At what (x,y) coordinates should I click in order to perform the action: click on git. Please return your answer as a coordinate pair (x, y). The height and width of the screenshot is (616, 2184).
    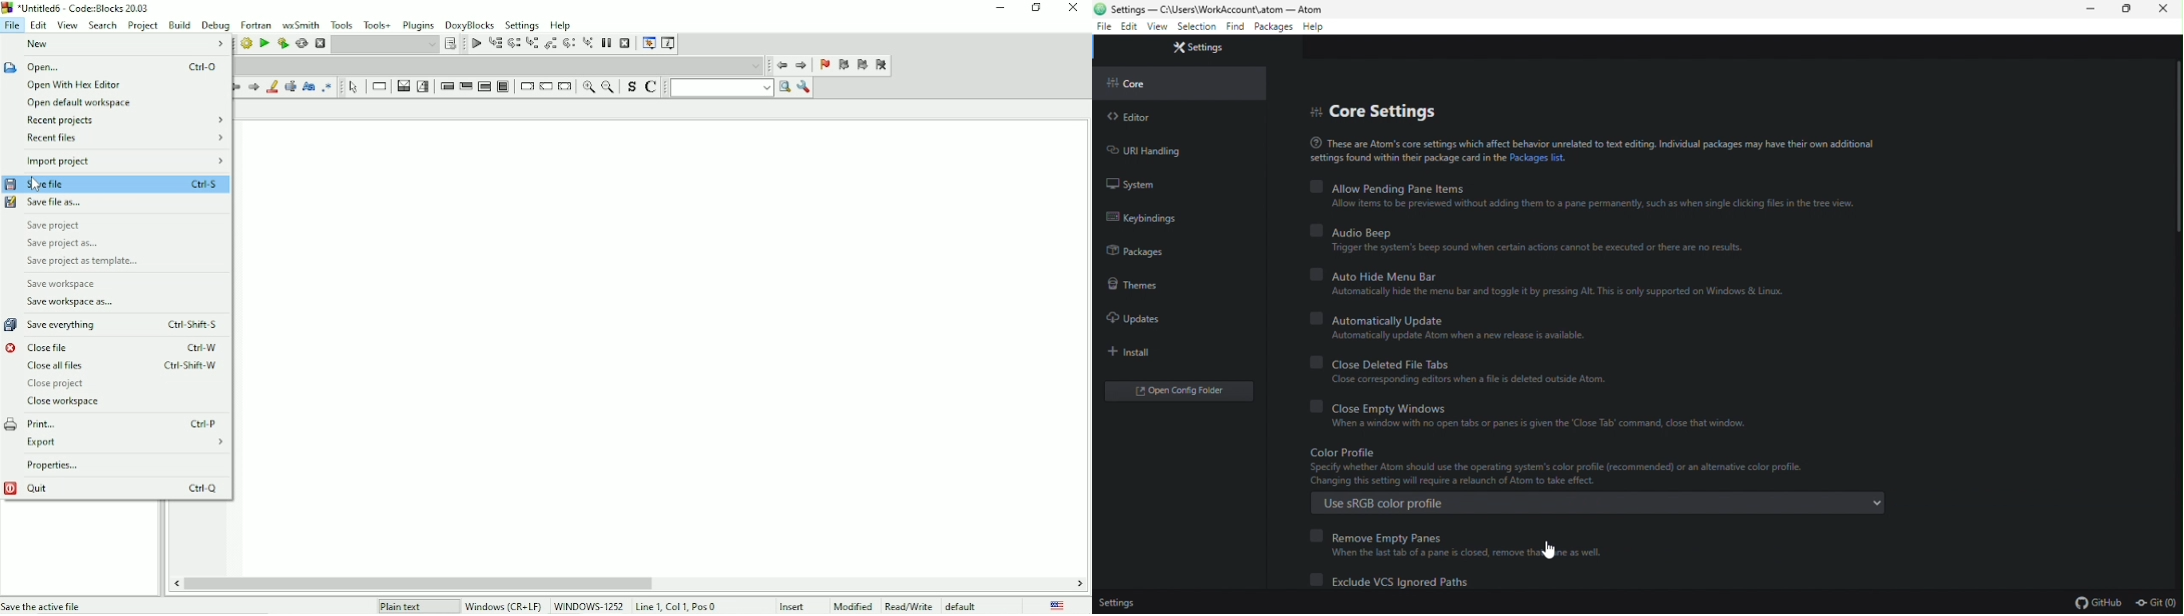
    Looking at the image, I should click on (2158, 601).